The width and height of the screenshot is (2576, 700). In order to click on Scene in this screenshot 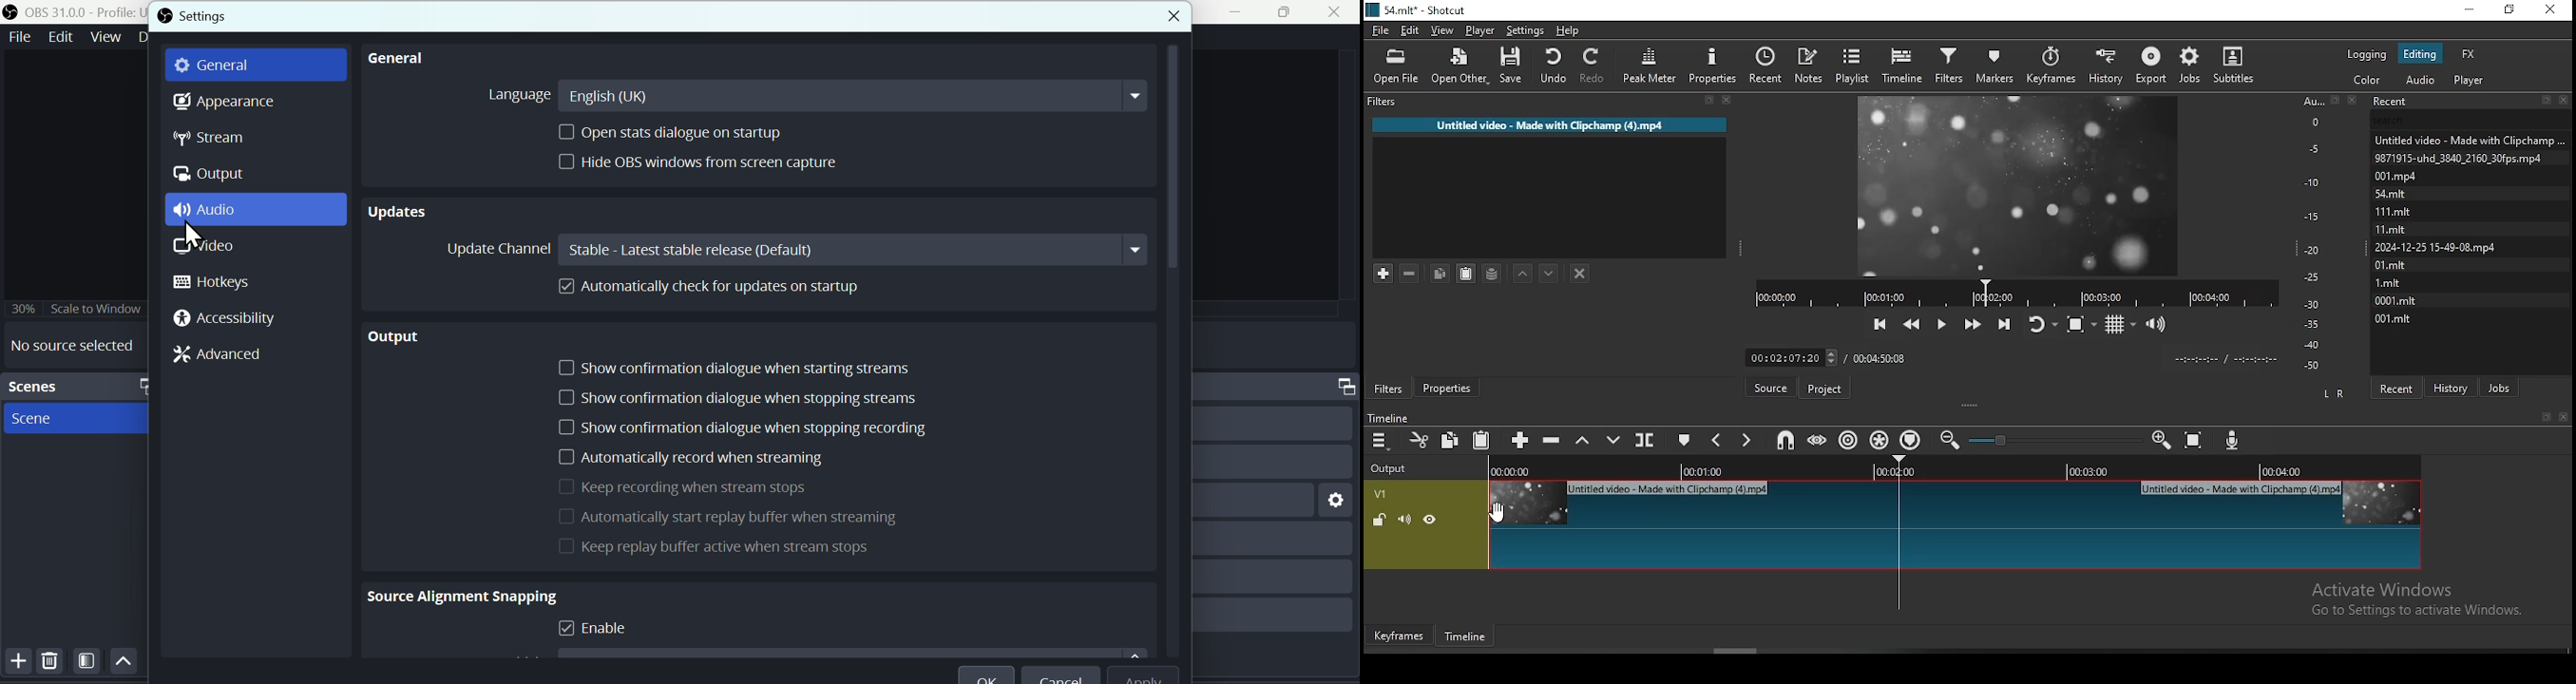, I will do `click(40, 421)`.